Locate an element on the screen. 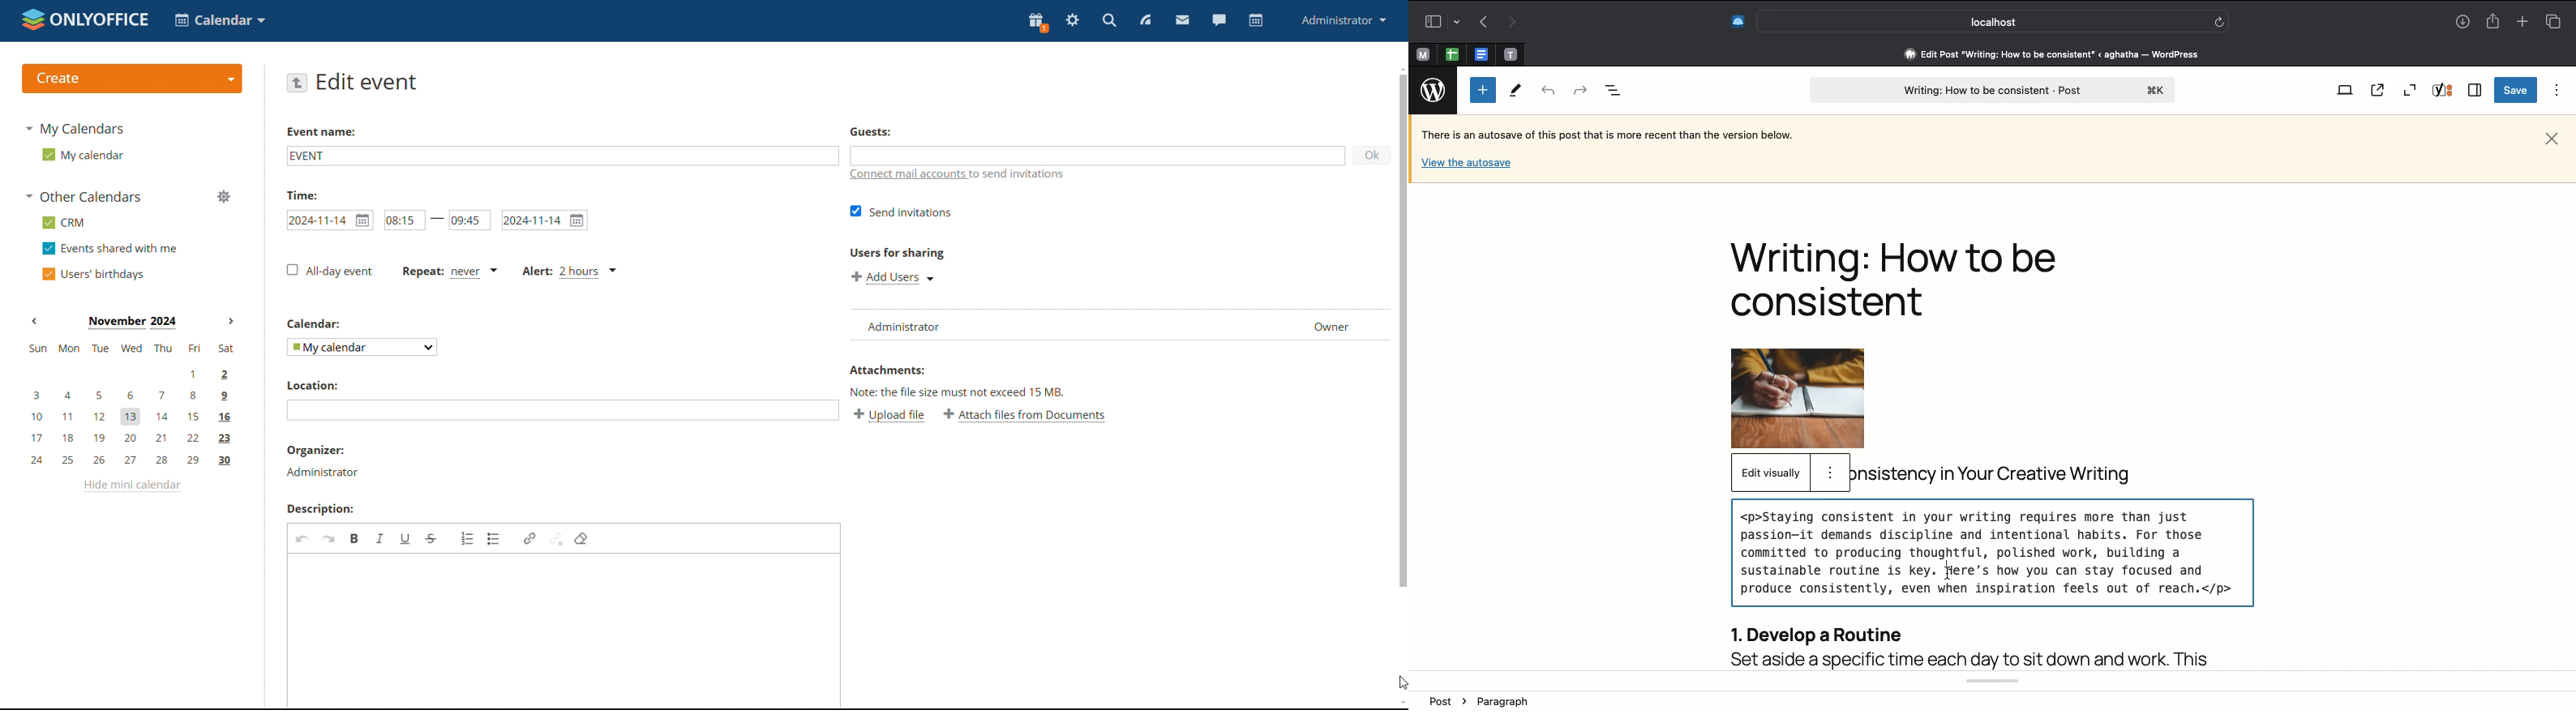 The image size is (2576, 728). Zoom out is located at coordinates (2410, 90).